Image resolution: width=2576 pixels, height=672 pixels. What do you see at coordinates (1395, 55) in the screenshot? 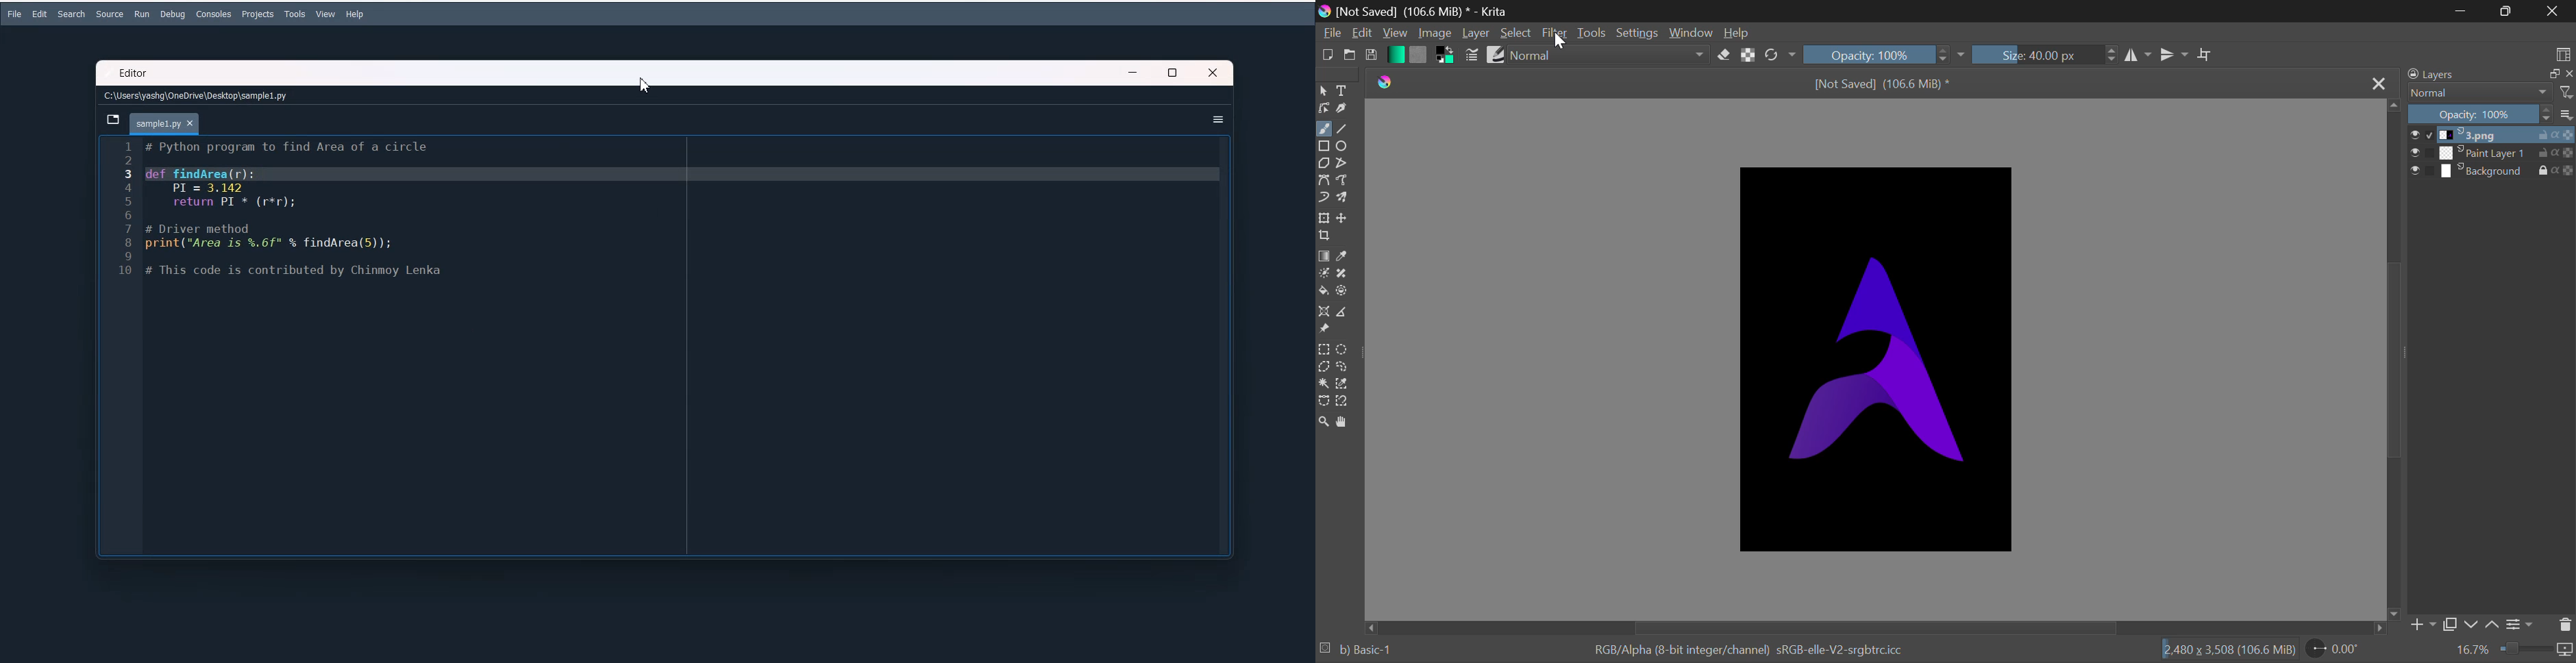
I see `Gradient` at bounding box center [1395, 55].